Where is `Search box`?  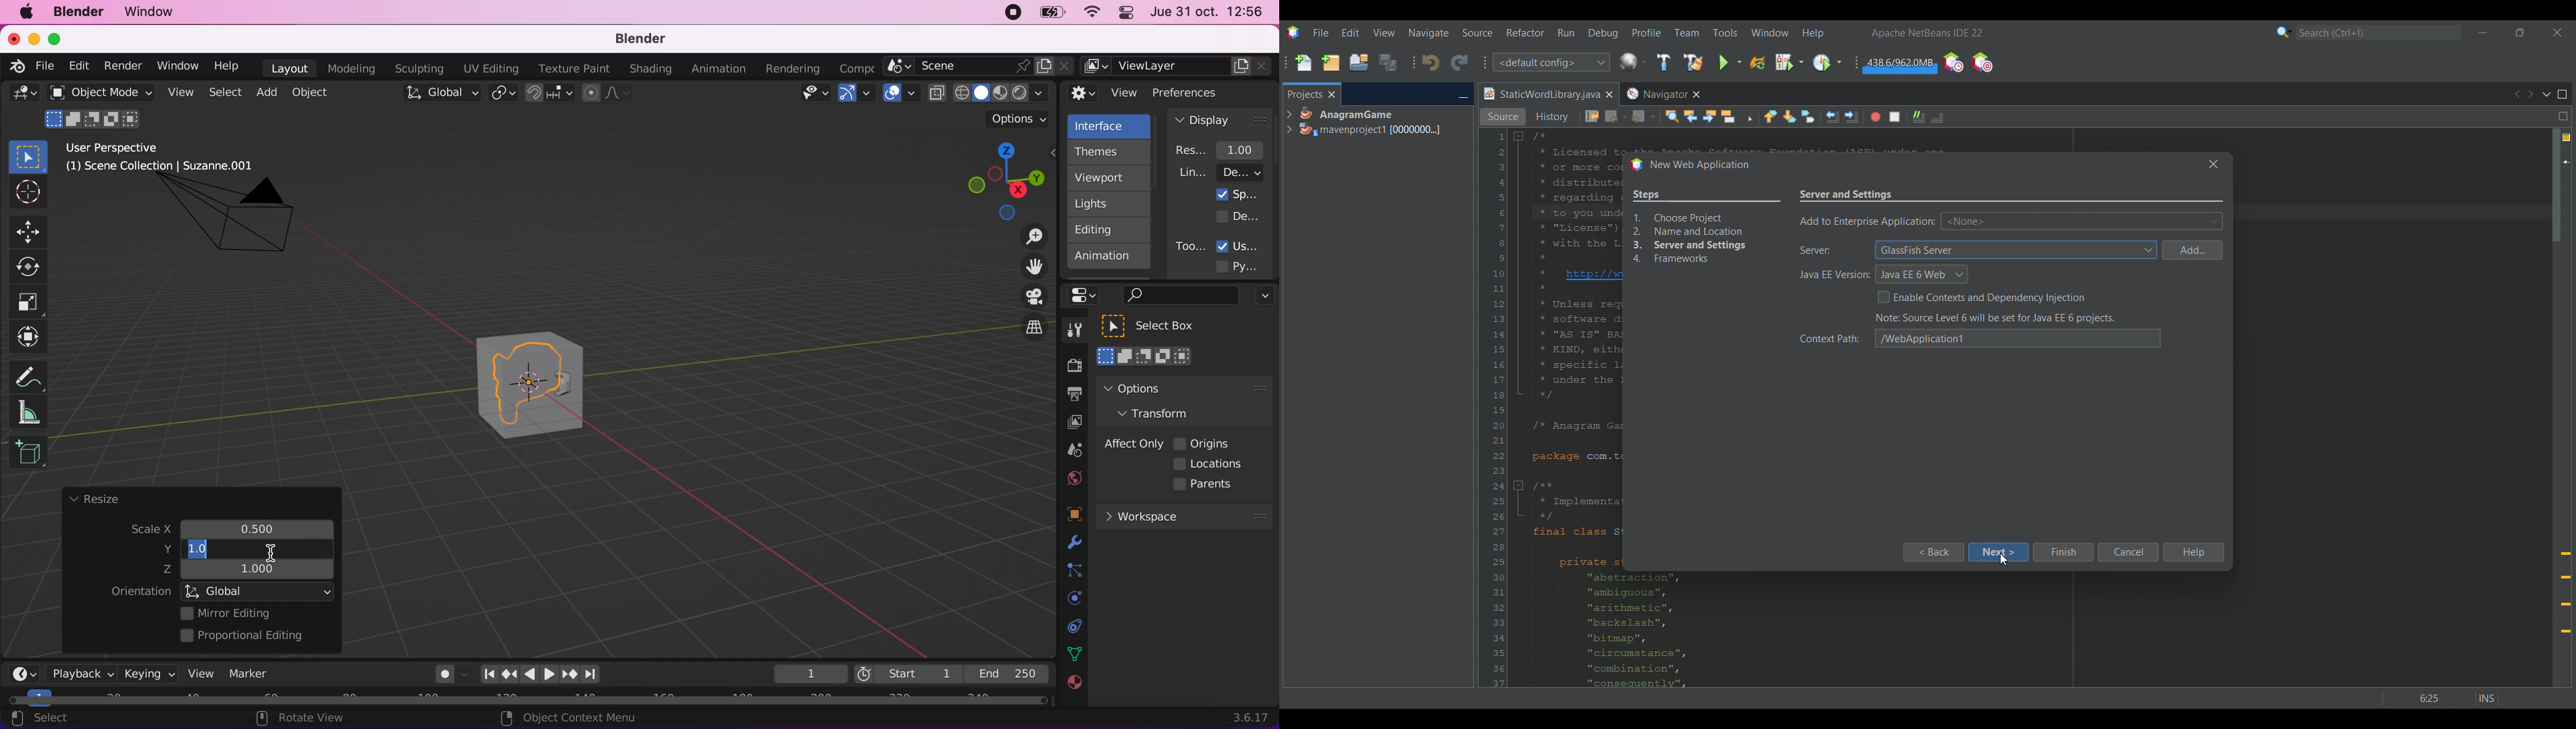 Search box is located at coordinates (2379, 32).